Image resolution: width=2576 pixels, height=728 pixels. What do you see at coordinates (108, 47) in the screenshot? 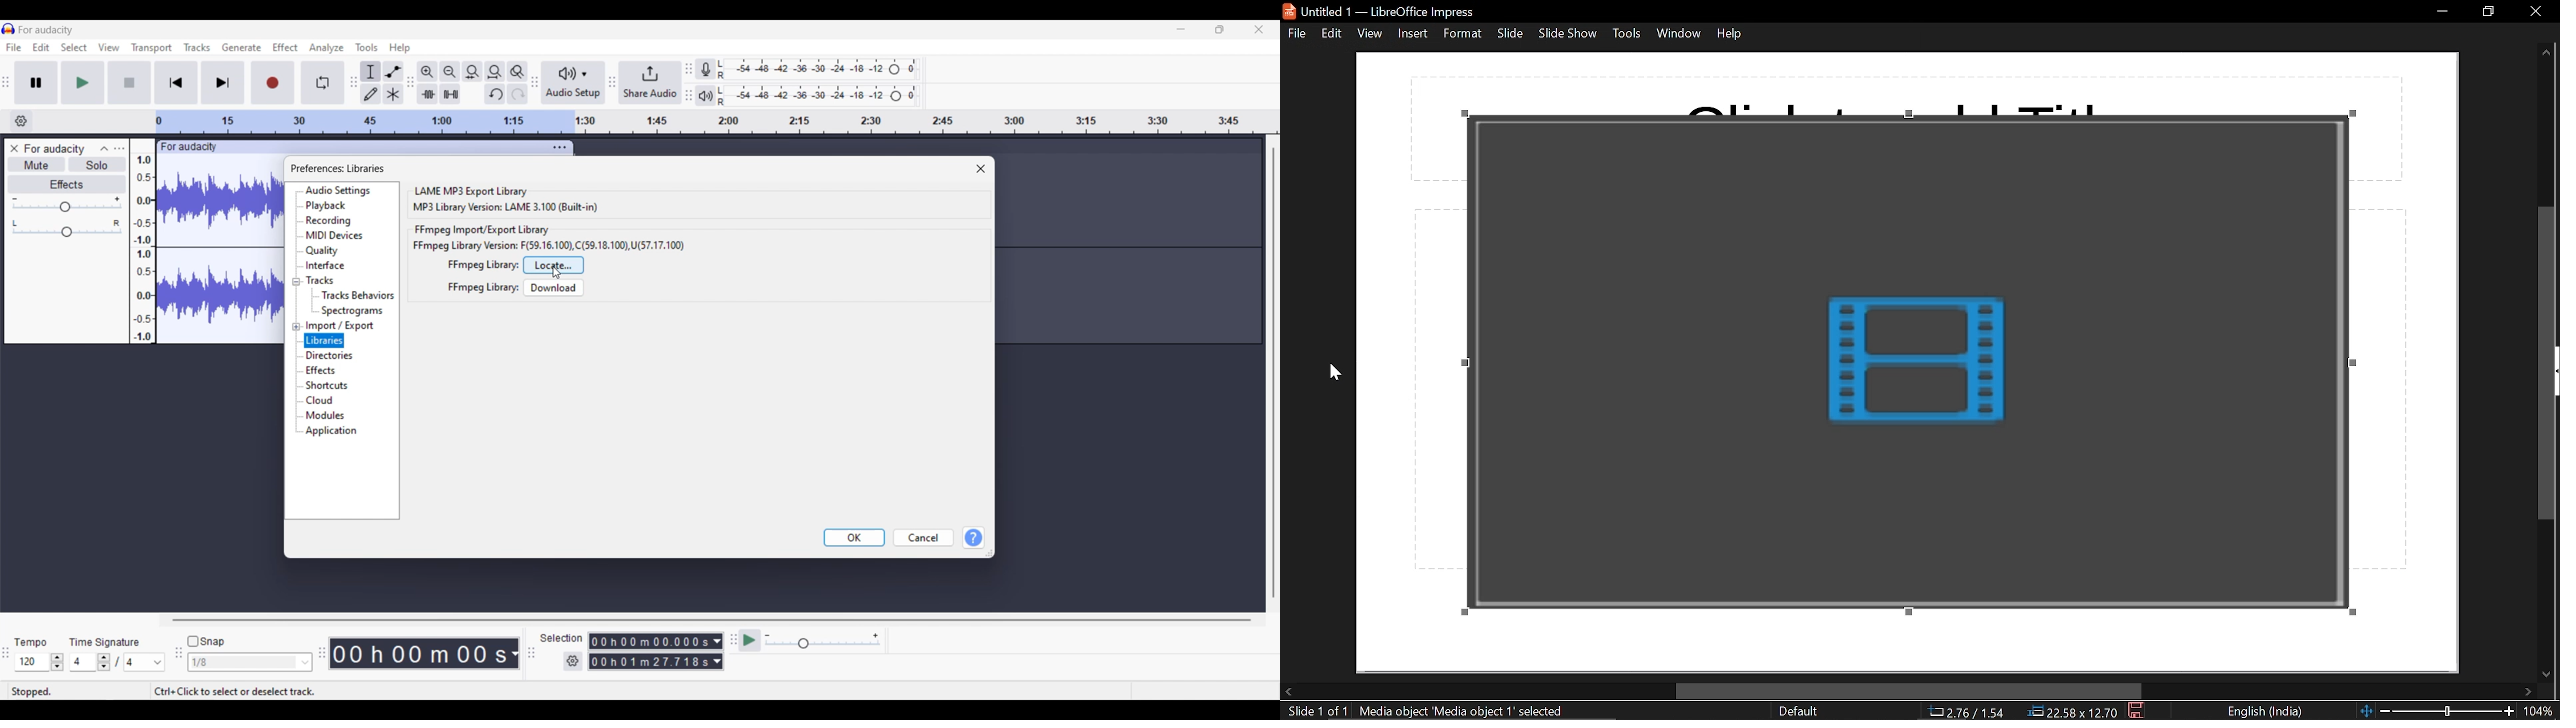
I see `View menu` at bounding box center [108, 47].